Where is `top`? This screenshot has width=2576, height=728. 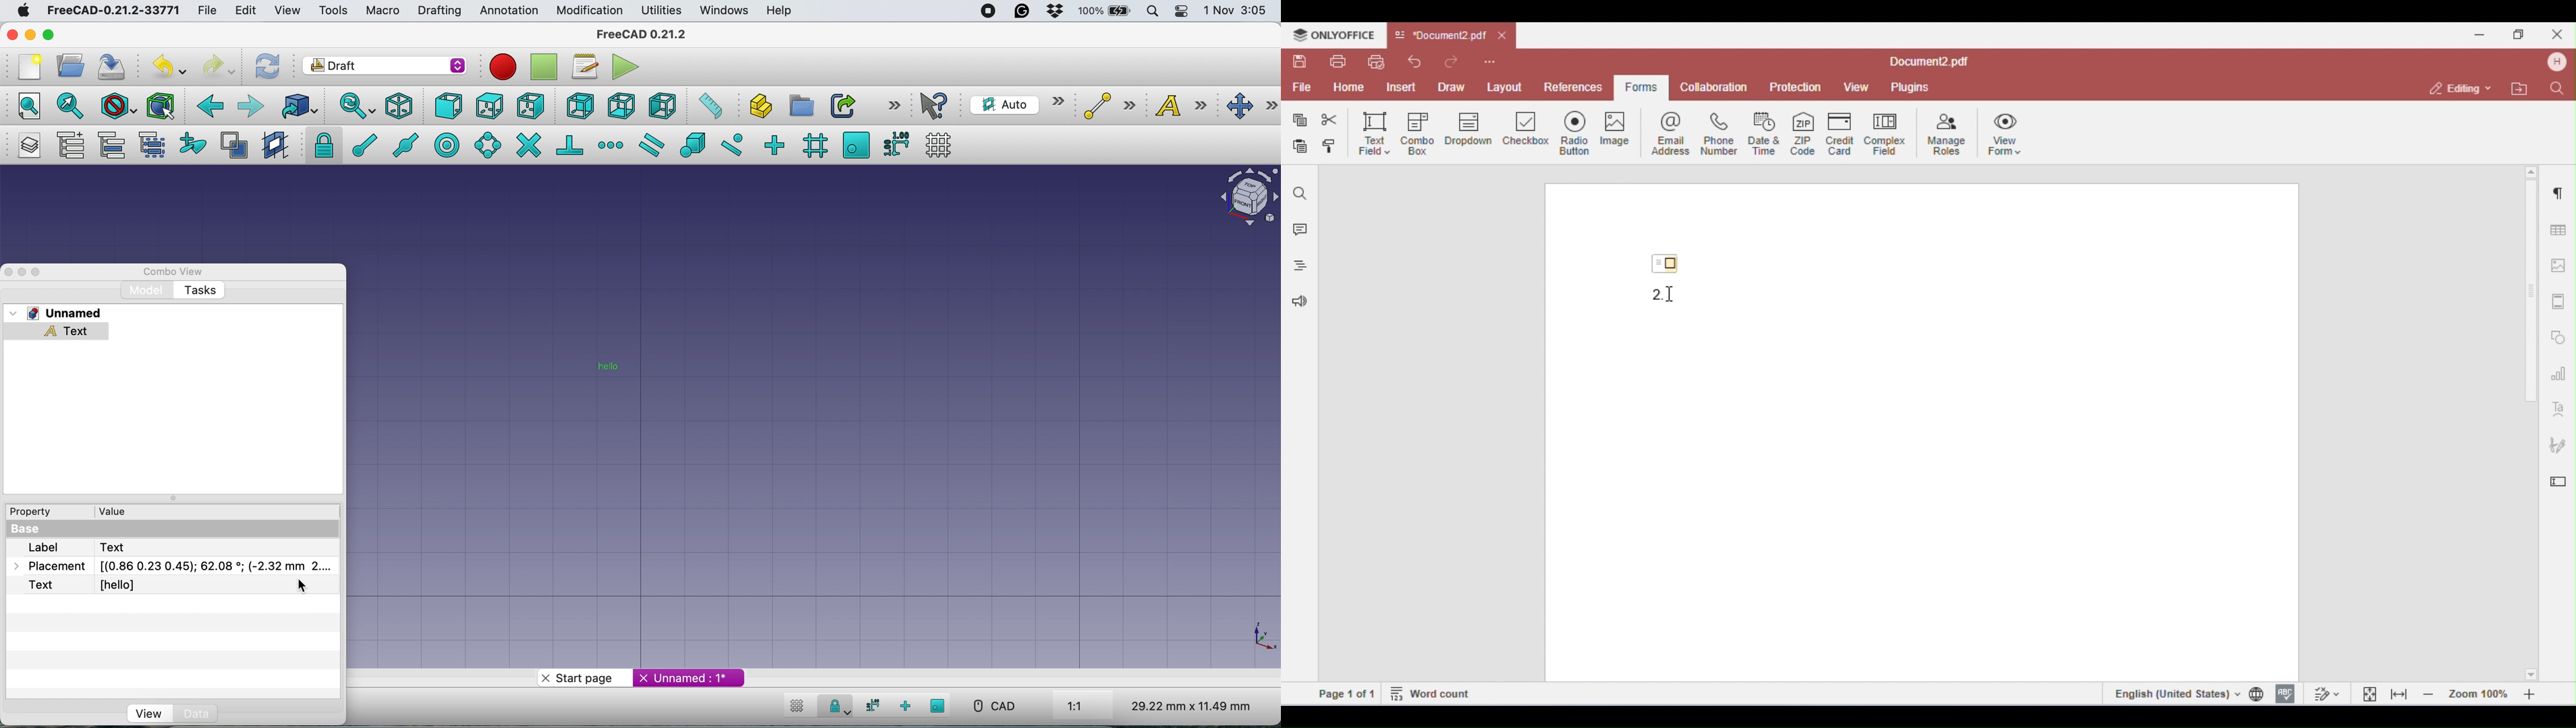
top is located at coordinates (490, 105).